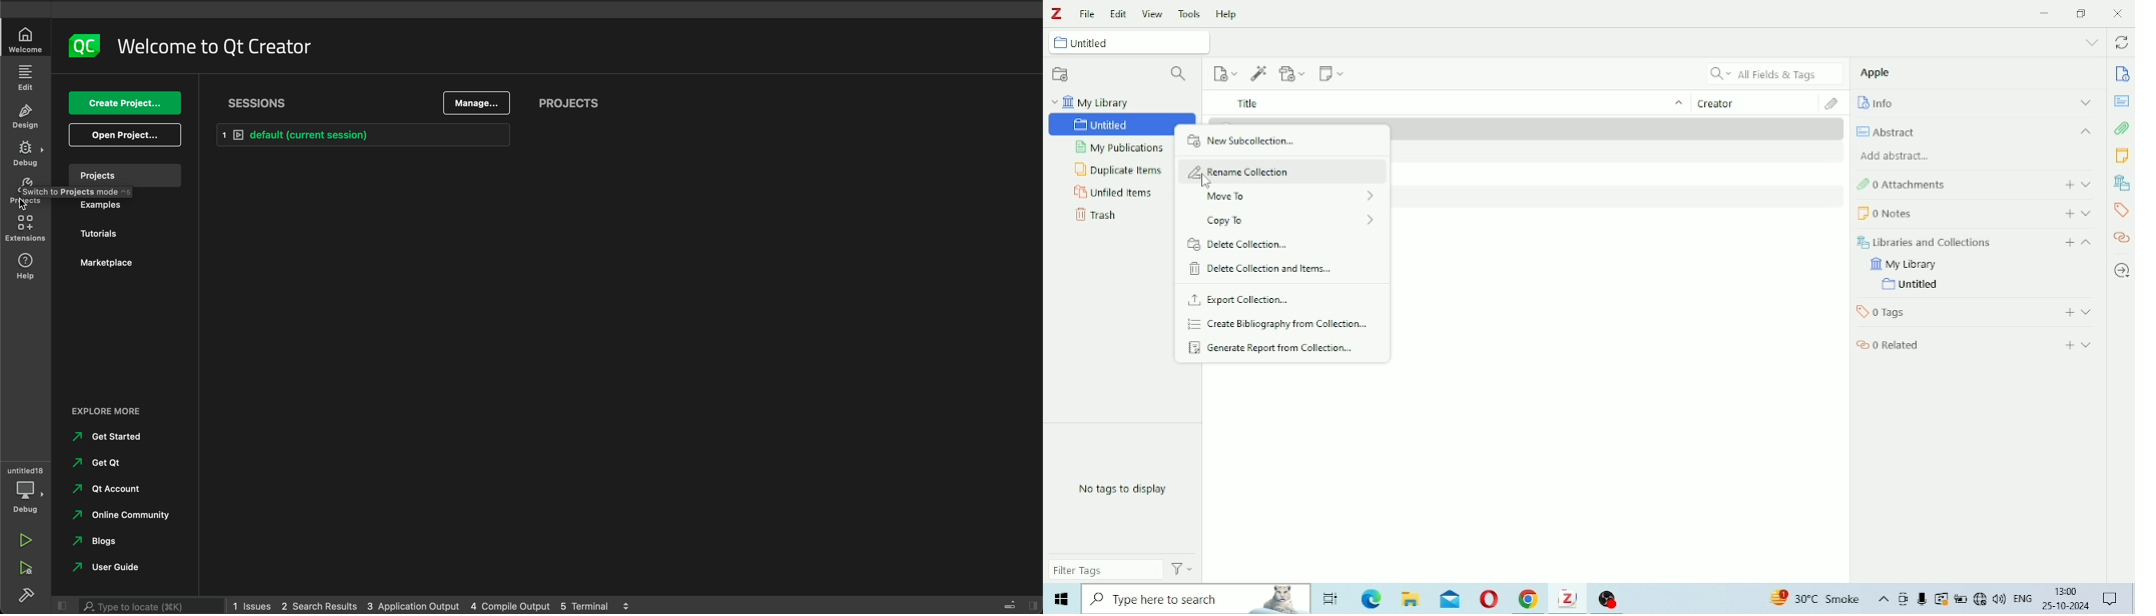  What do you see at coordinates (27, 77) in the screenshot?
I see `EDIT` at bounding box center [27, 77].